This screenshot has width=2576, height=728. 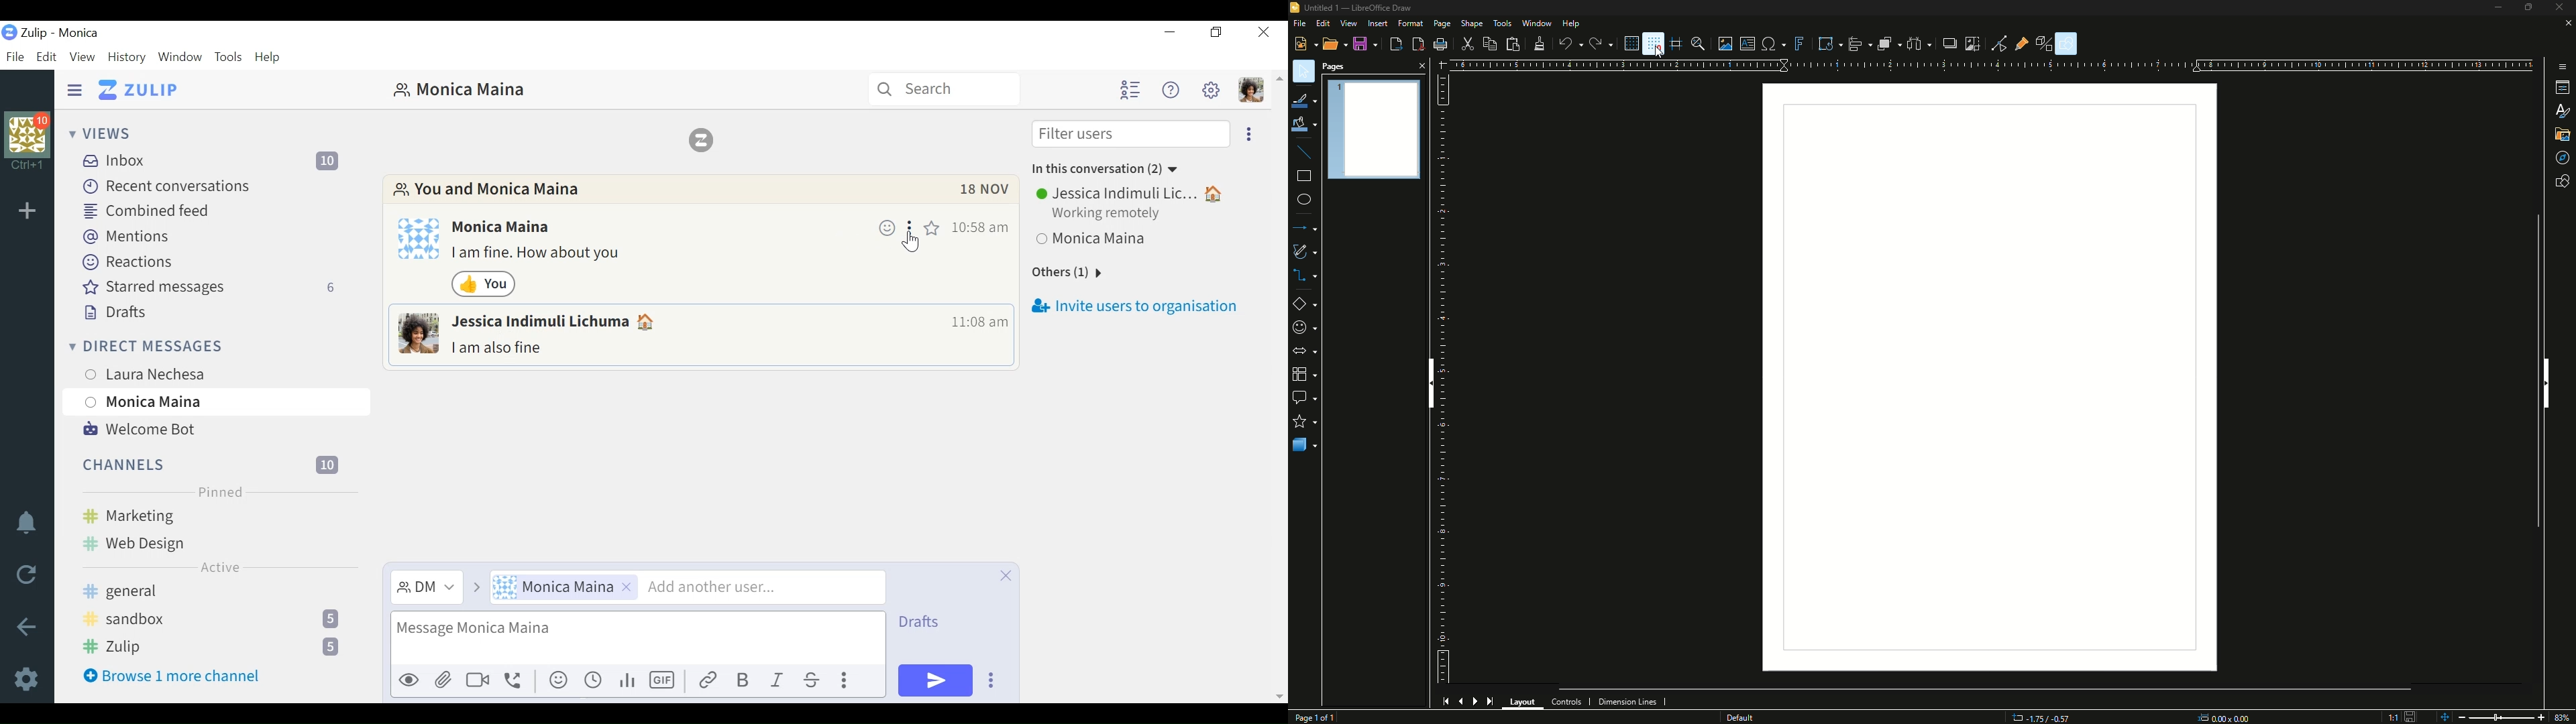 What do you see at coordinates (215, 160) in the screenshot?
I see `Inbox` at bounding box center [215, 160].